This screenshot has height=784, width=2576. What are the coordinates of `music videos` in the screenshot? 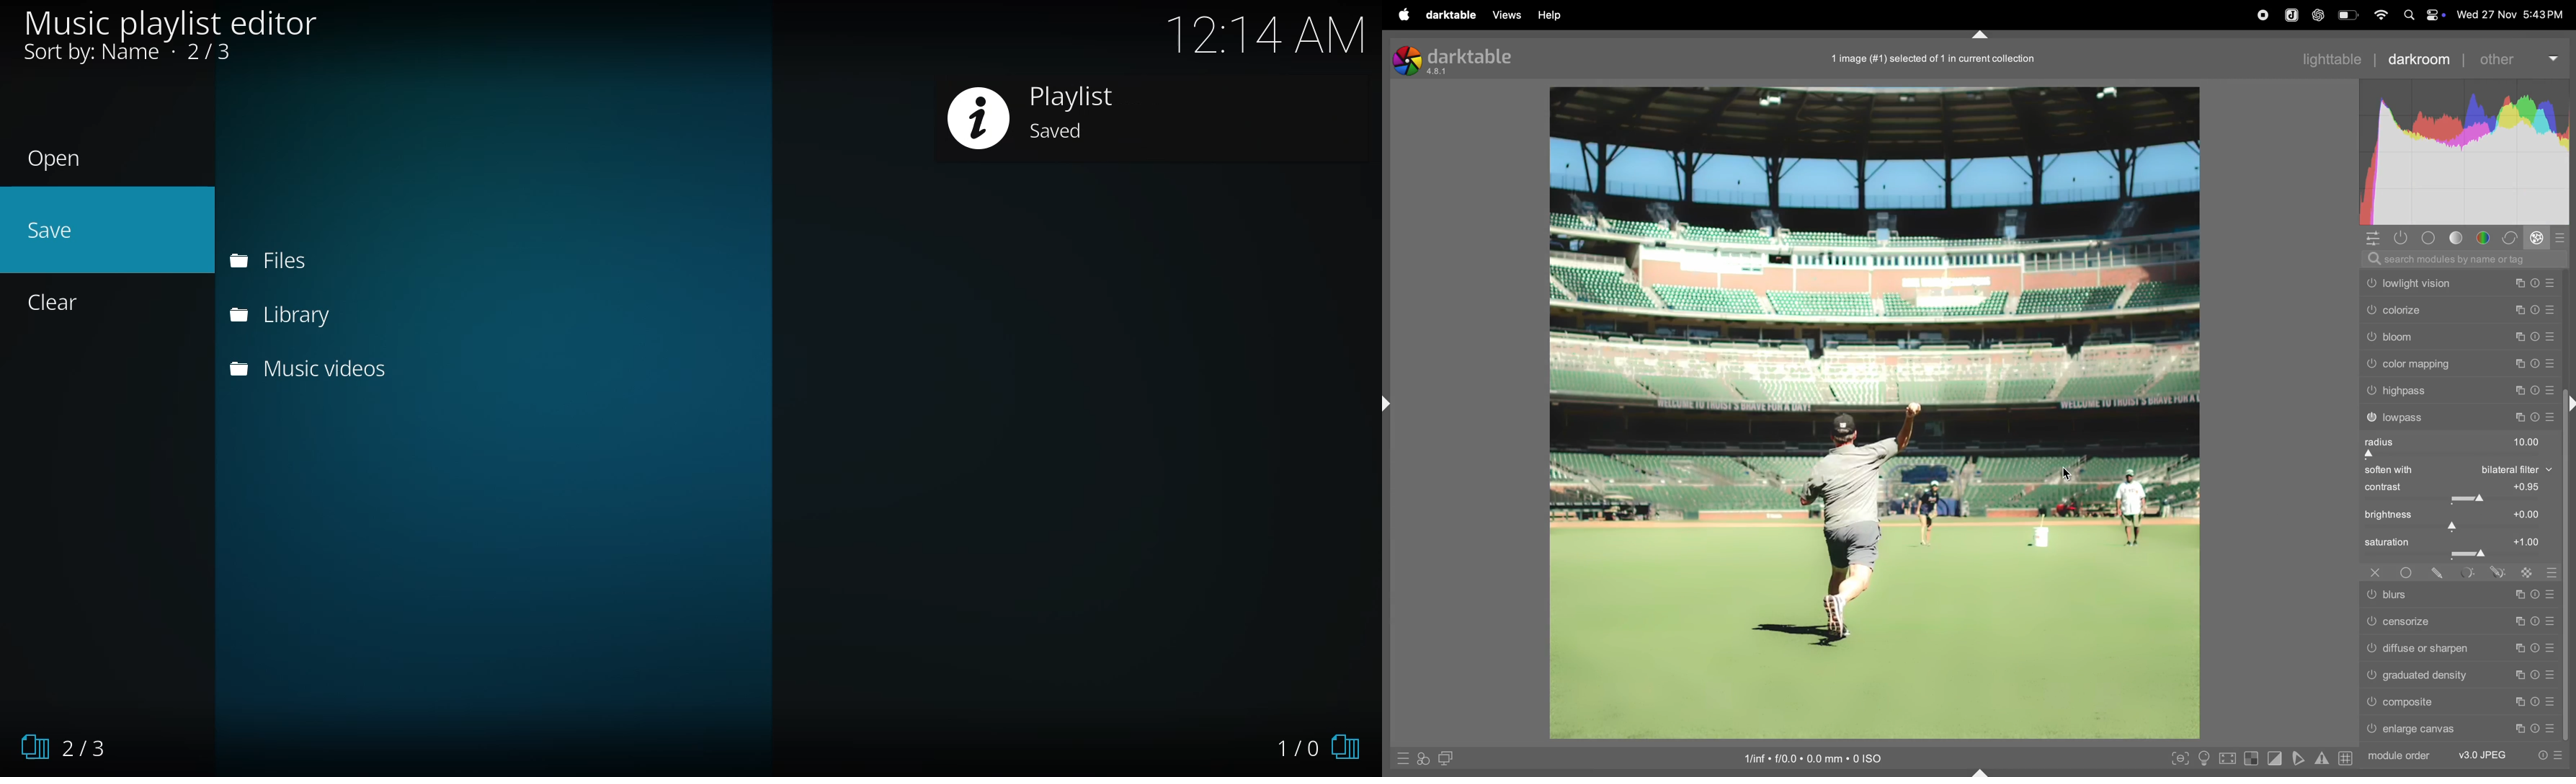 It's located at (313, 366).